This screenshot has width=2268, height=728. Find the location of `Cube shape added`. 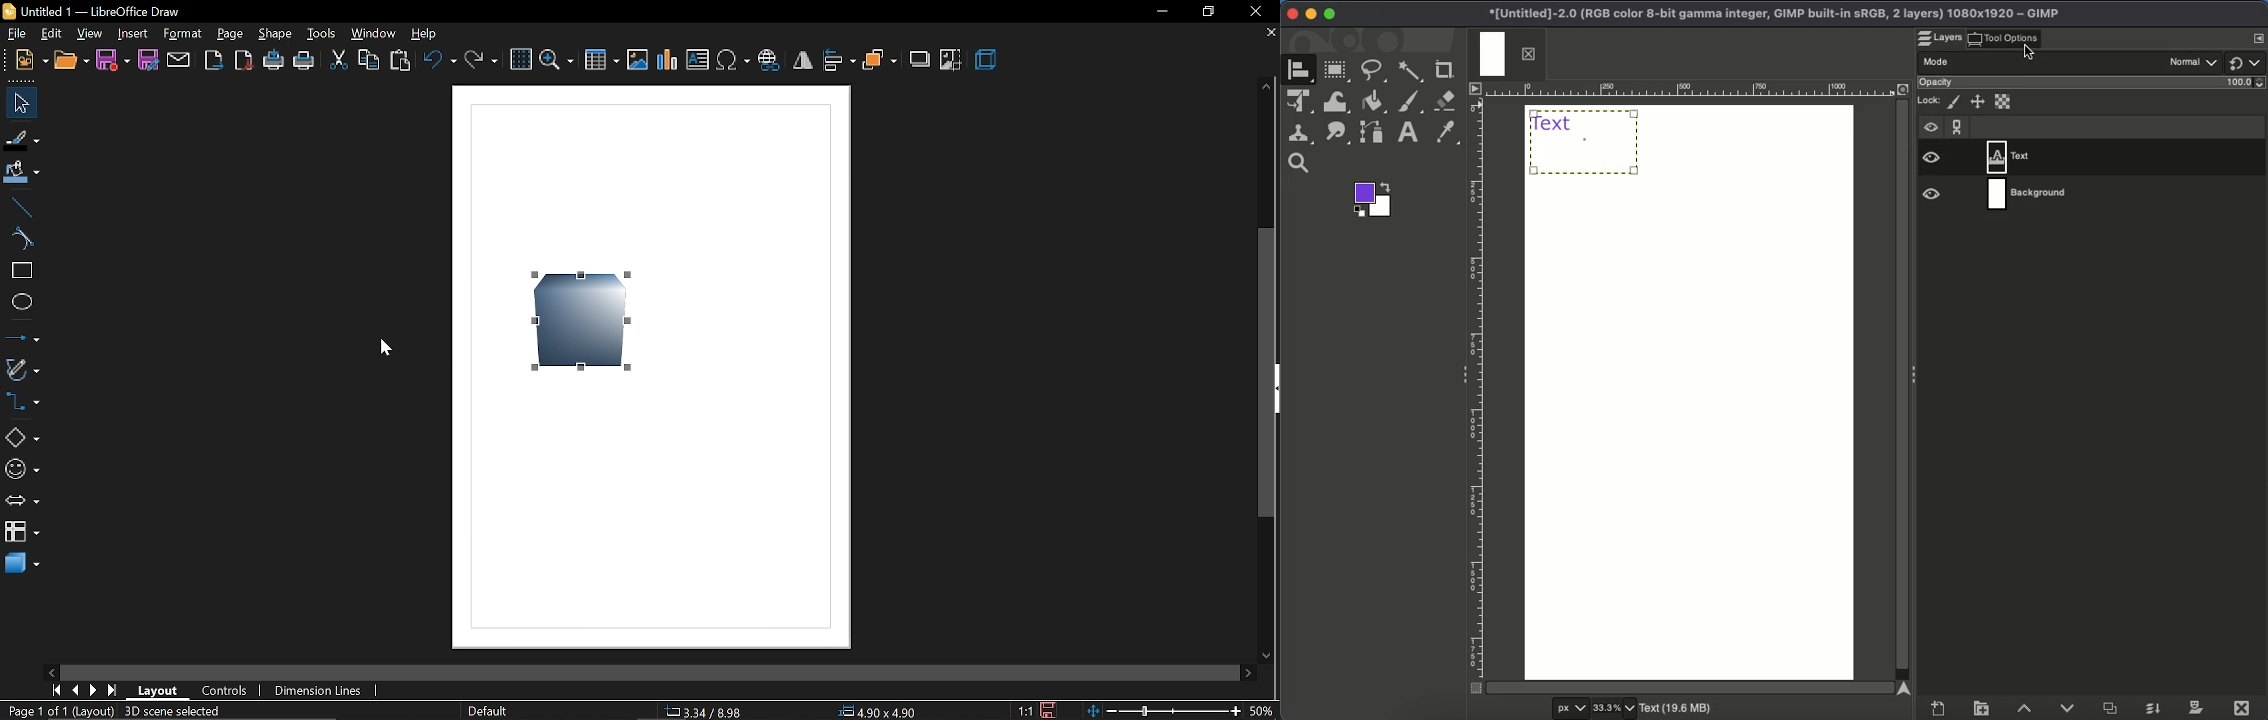

Cube shape added is located at coordinates (583, 318).